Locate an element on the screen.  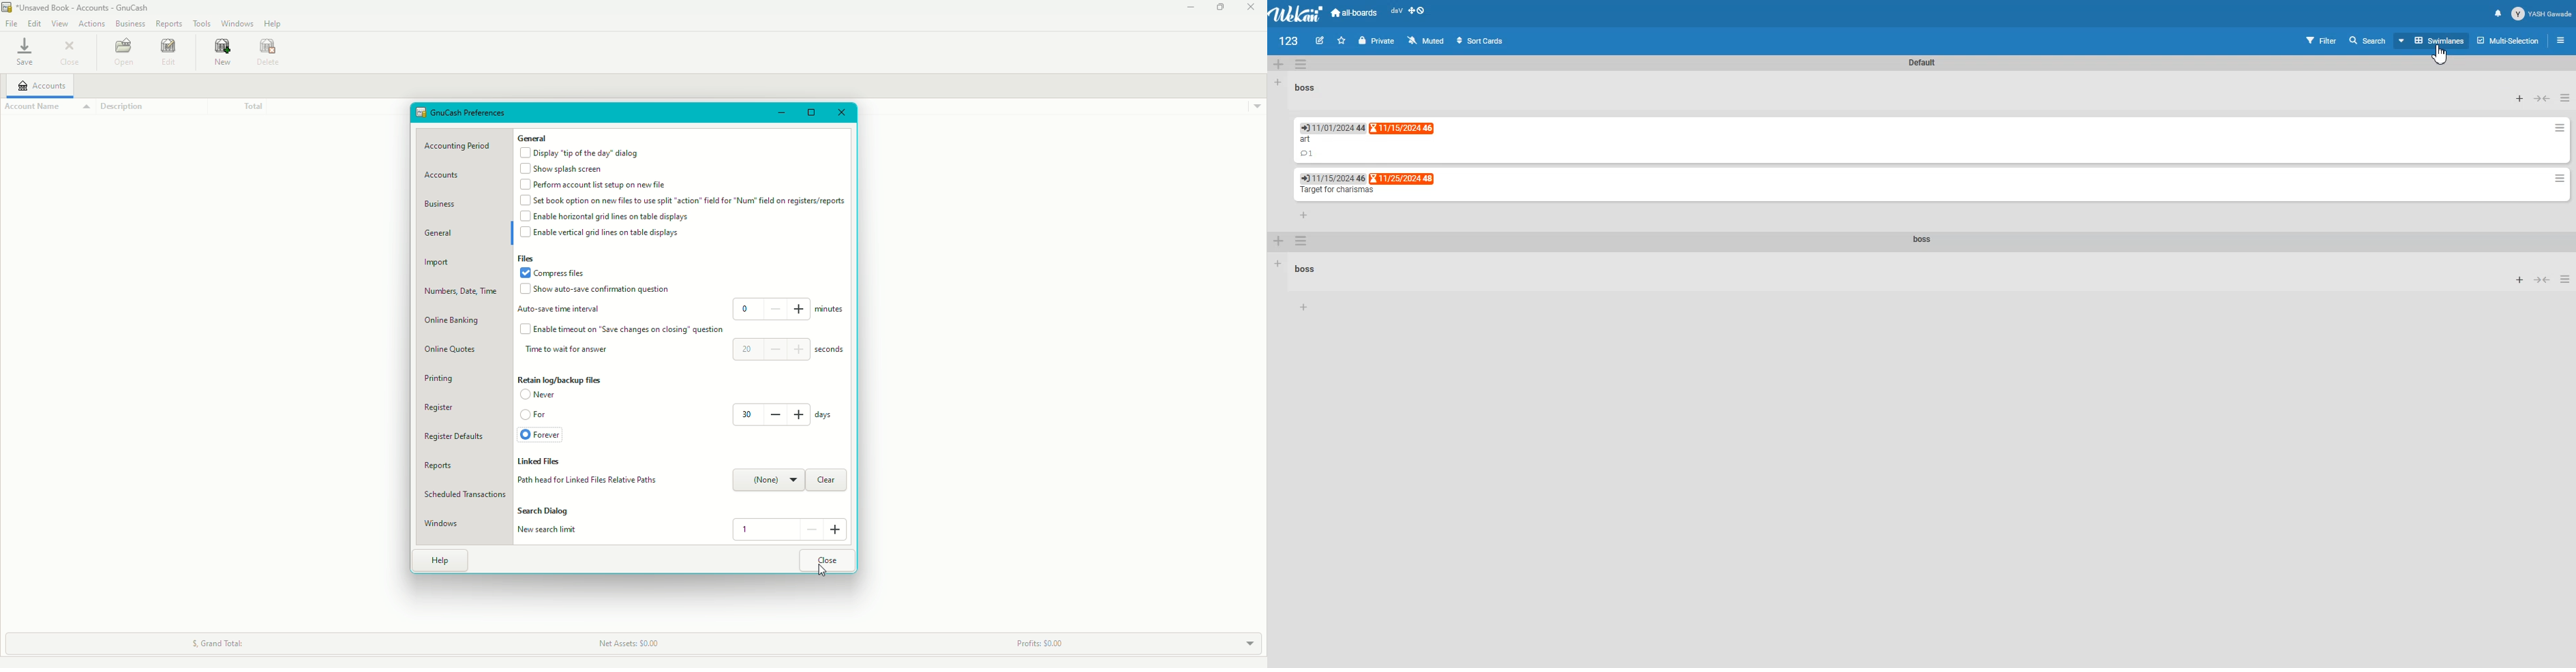
Display 'tip of the day' is located at coordinates (581, 152).